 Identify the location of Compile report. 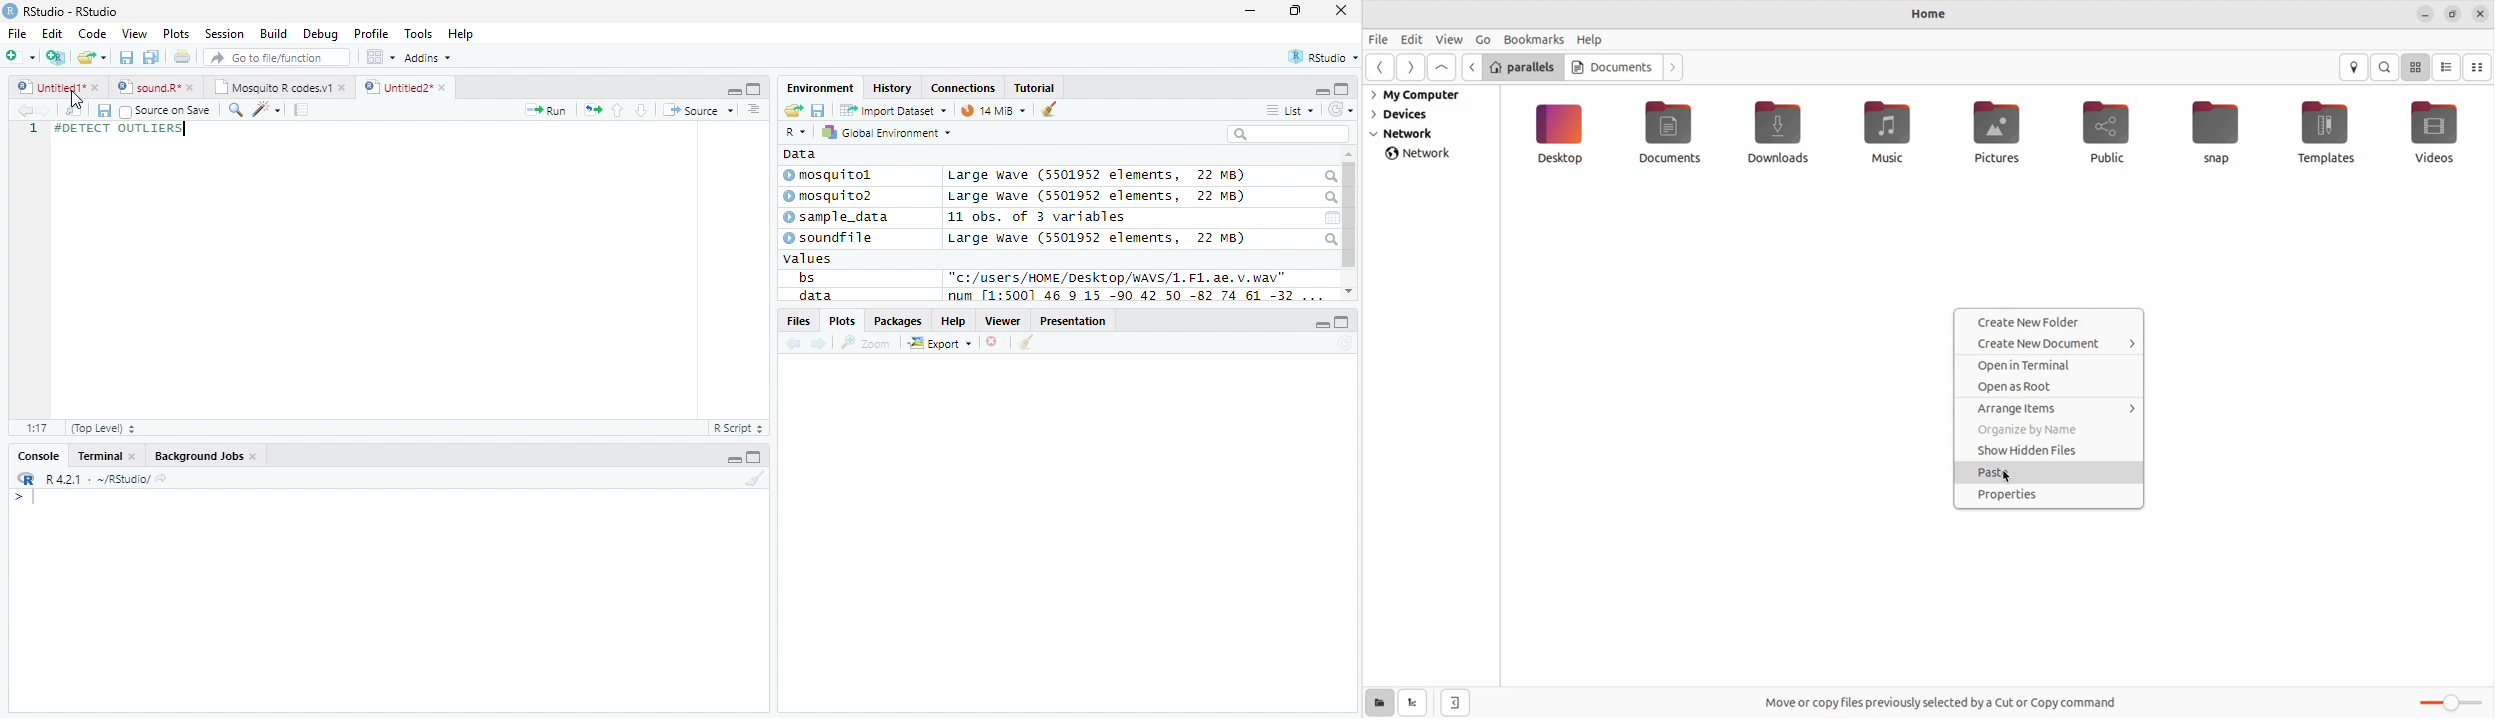
(302, 110).